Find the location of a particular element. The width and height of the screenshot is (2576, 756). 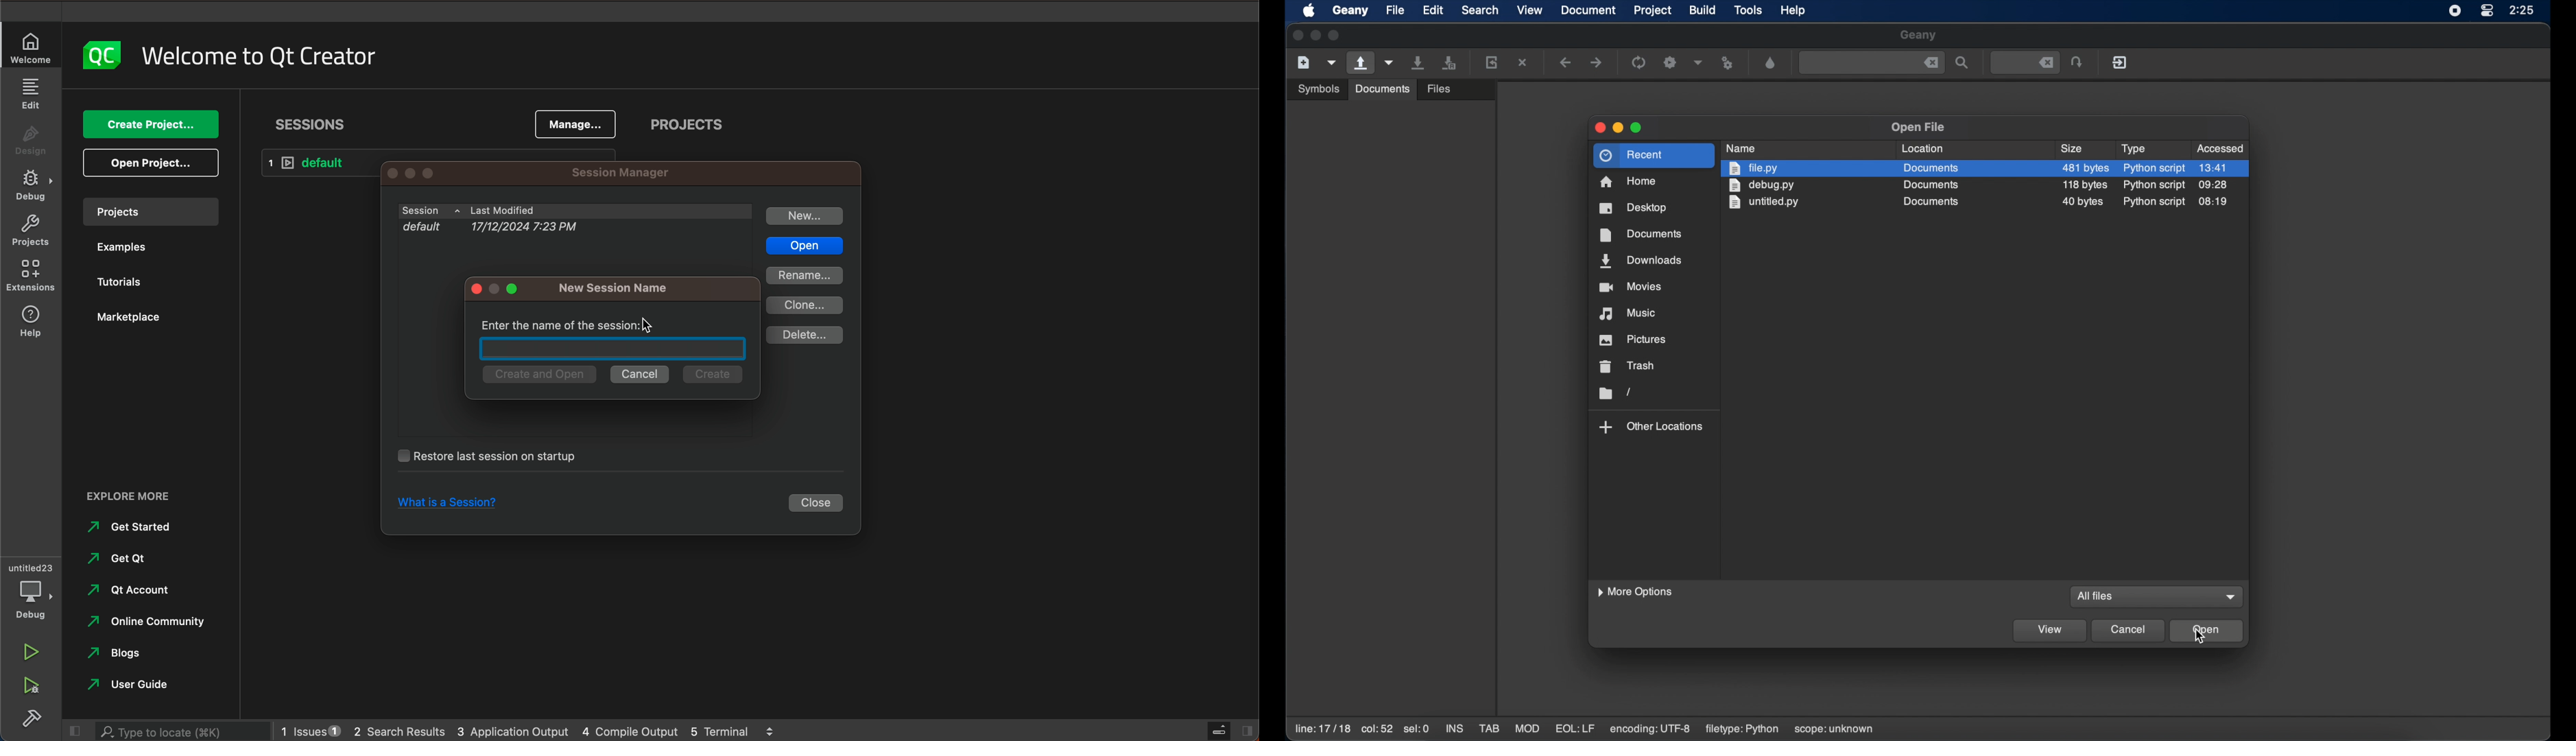

line: 17/18 is located at coordinates (1322, 729).